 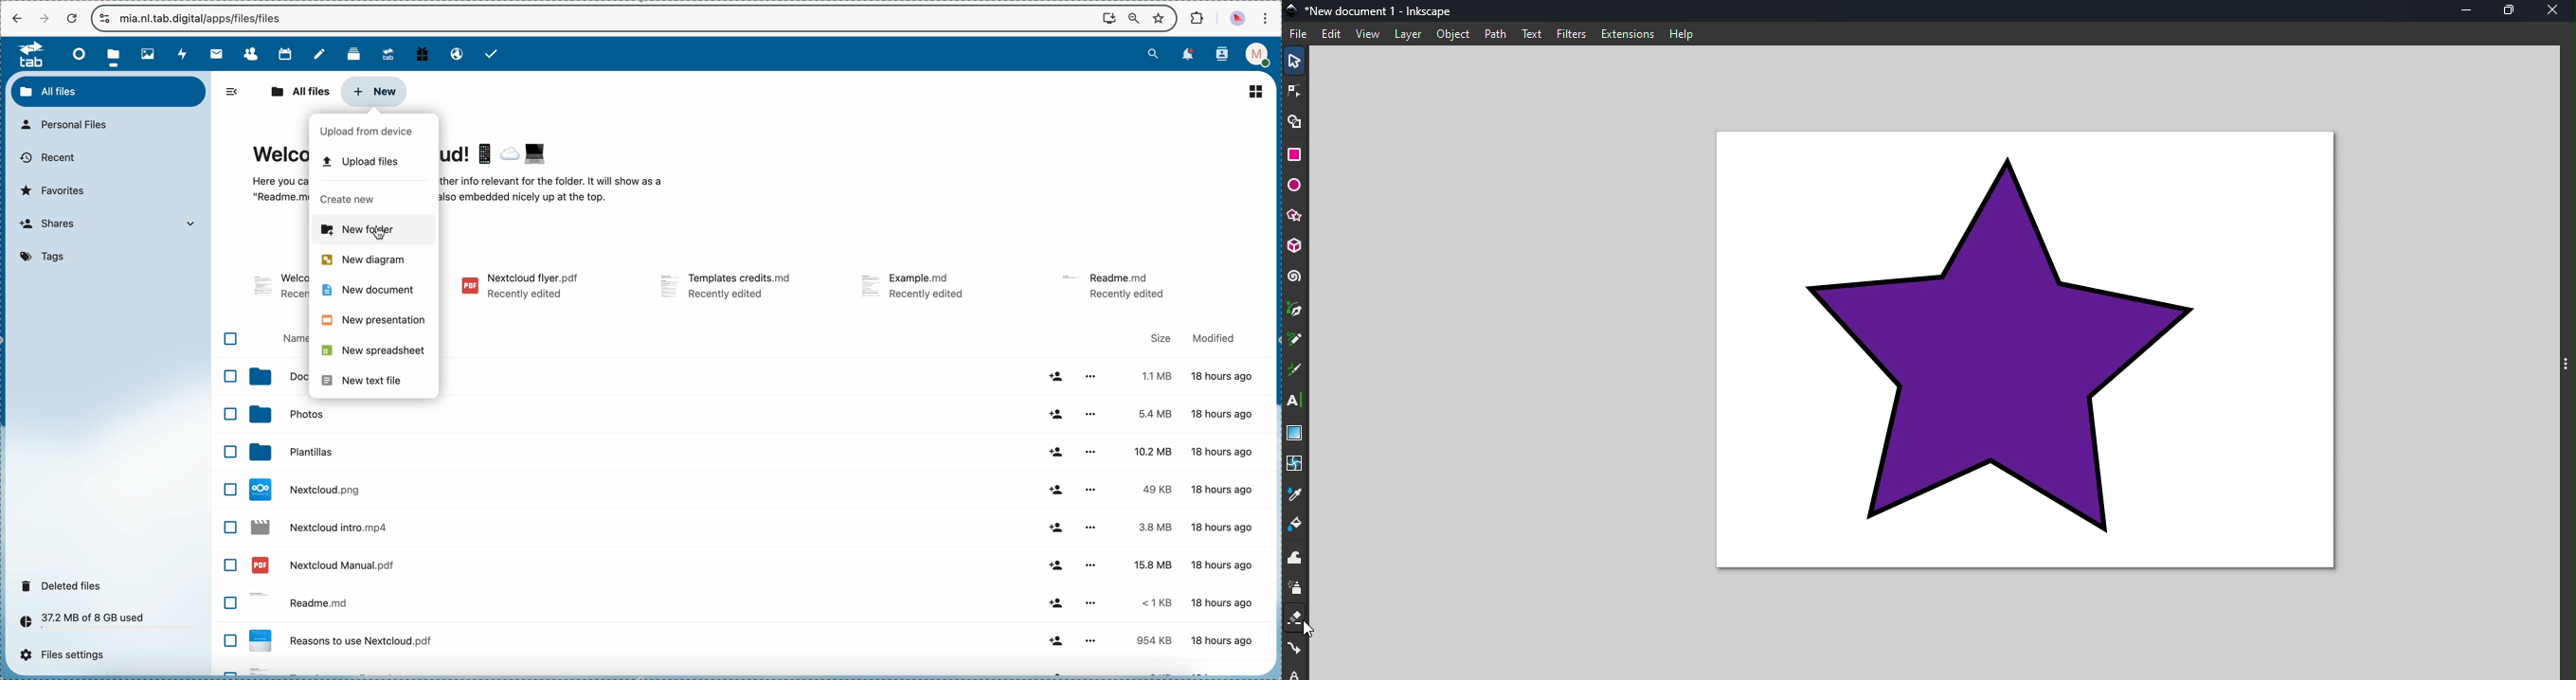 What do you see at coordinates (364, 164) in the screenshot?
I see `upload files` at bounding box center [364, 164].